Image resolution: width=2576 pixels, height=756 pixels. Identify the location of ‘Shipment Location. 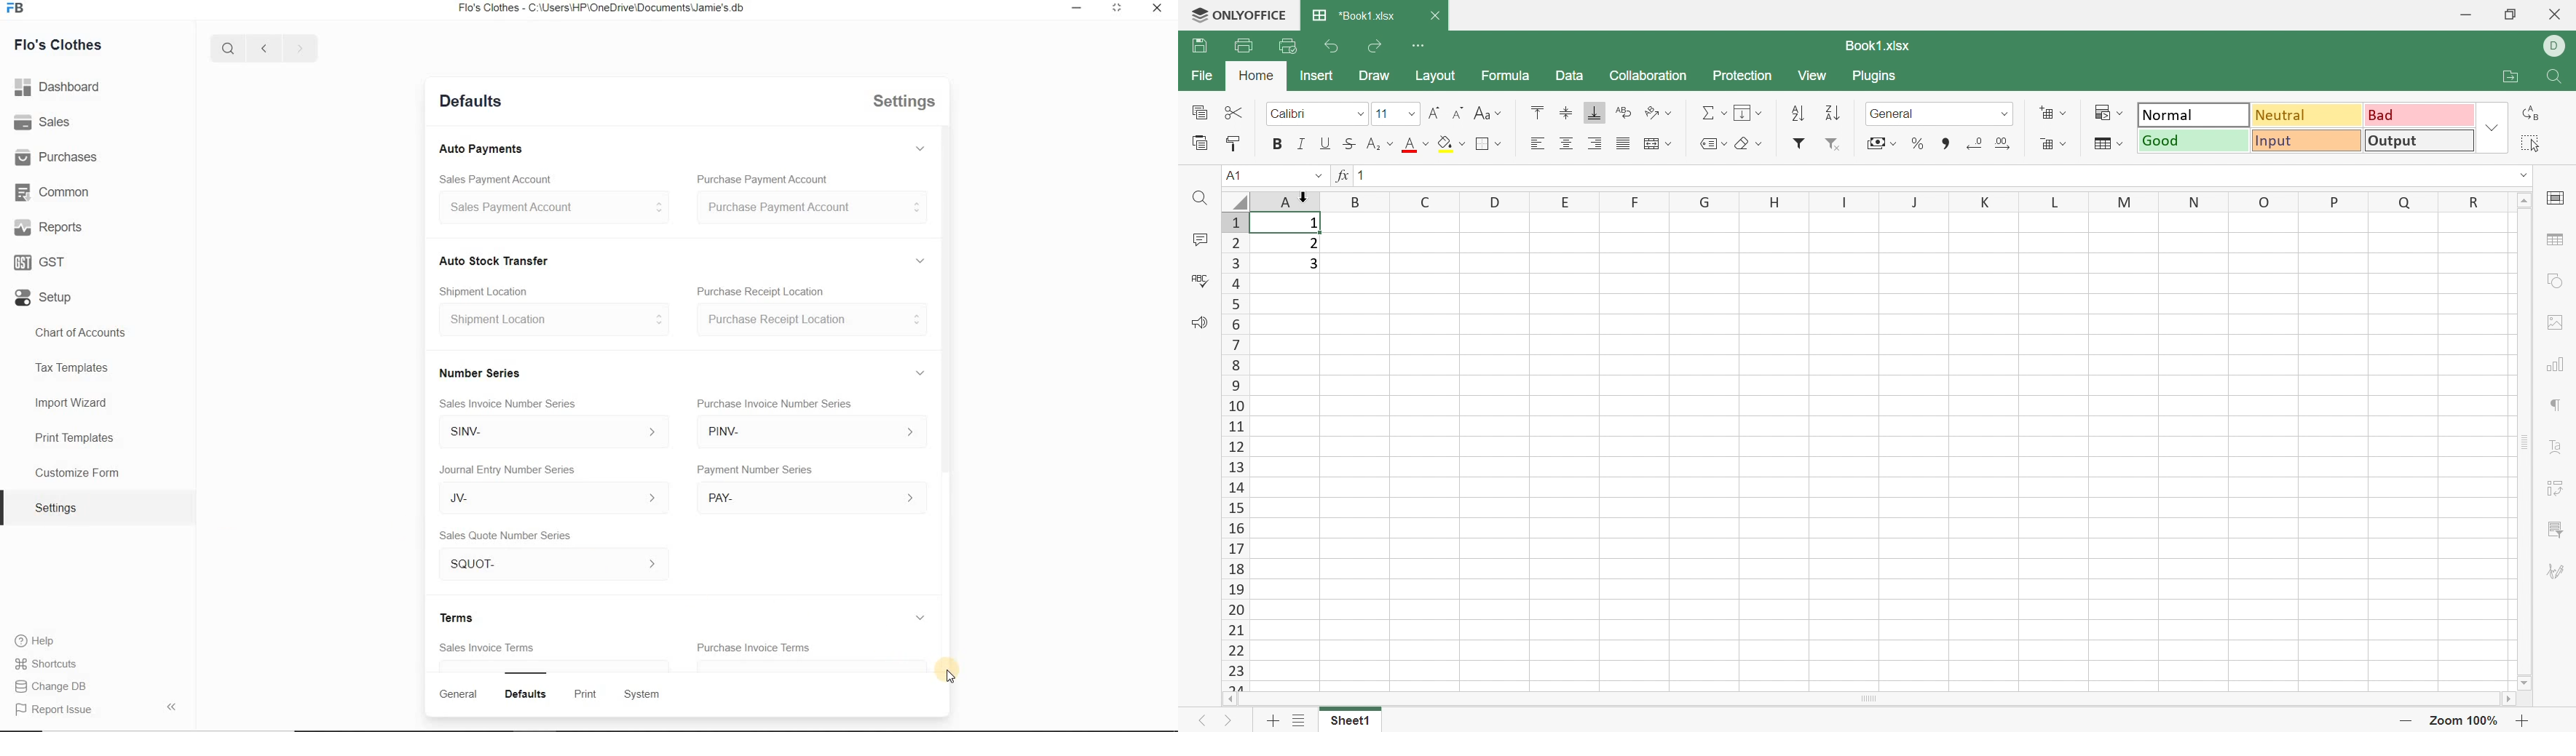
(497, 318).